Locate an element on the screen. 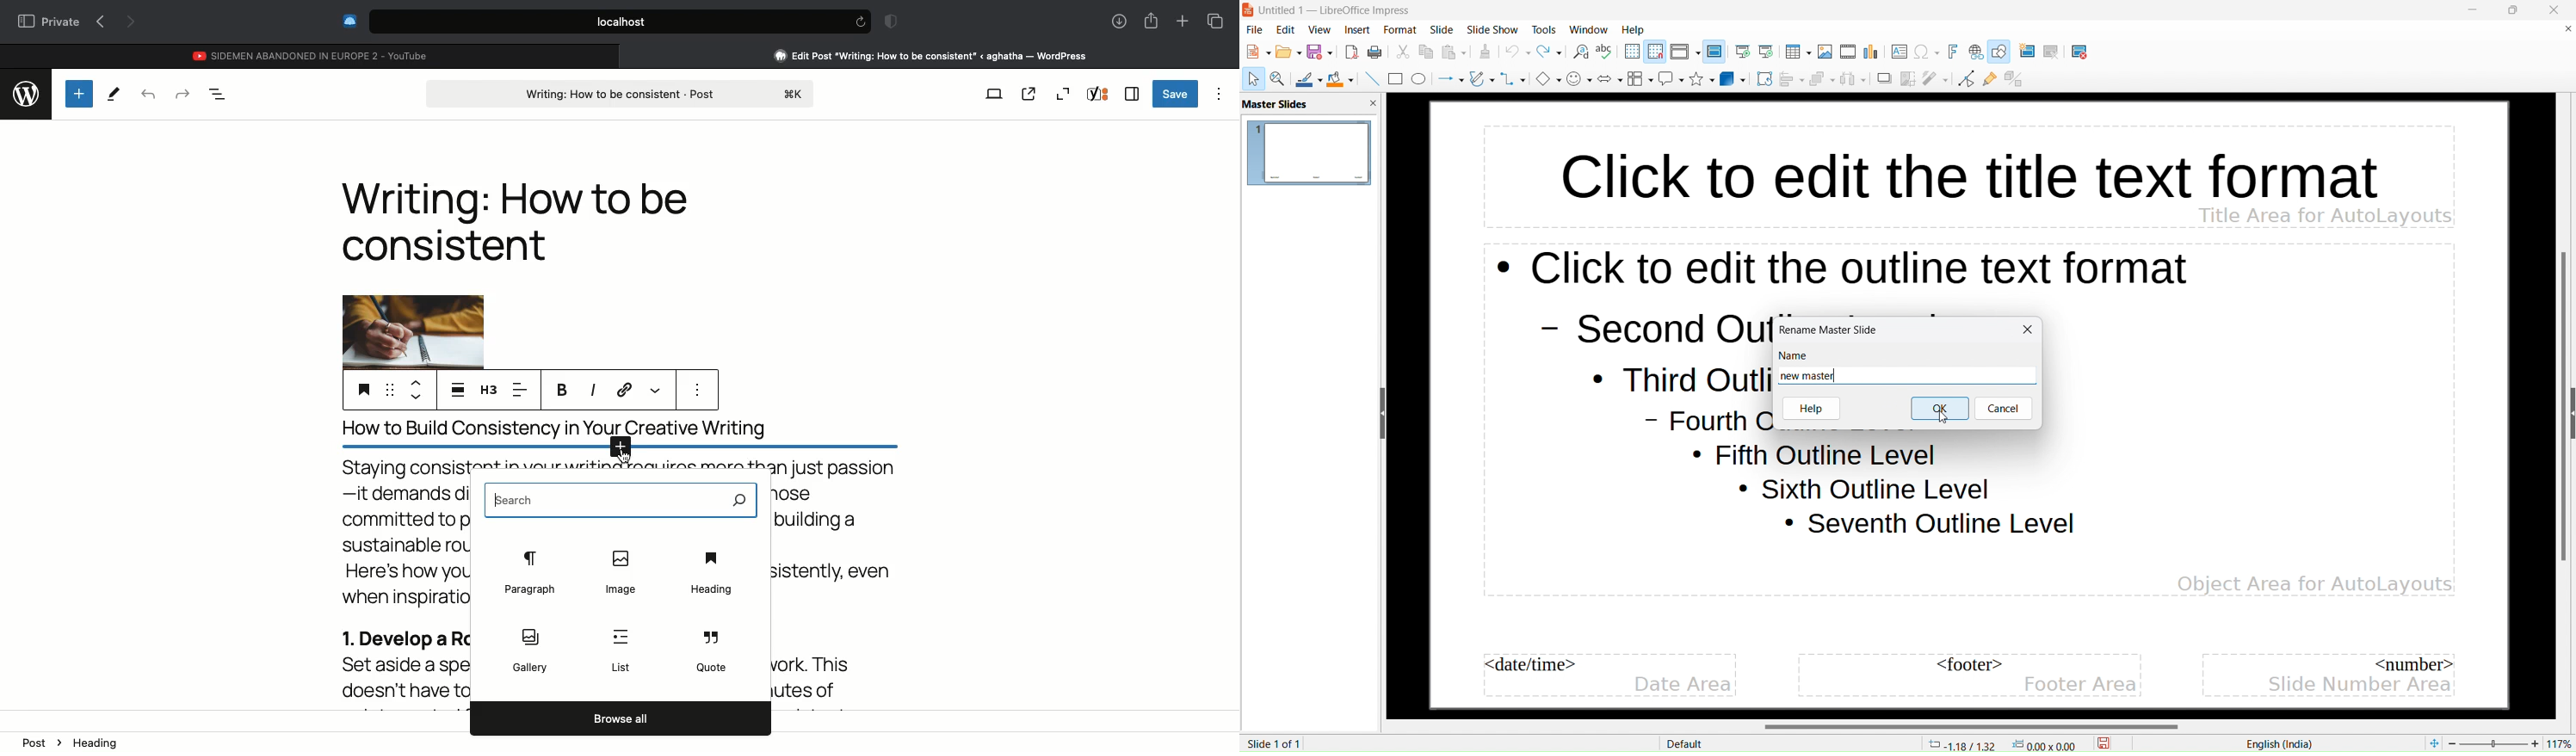 Image resolution: width=2576 pixels, height=756 pixels. <number> is located at coordinates (2416, 664).